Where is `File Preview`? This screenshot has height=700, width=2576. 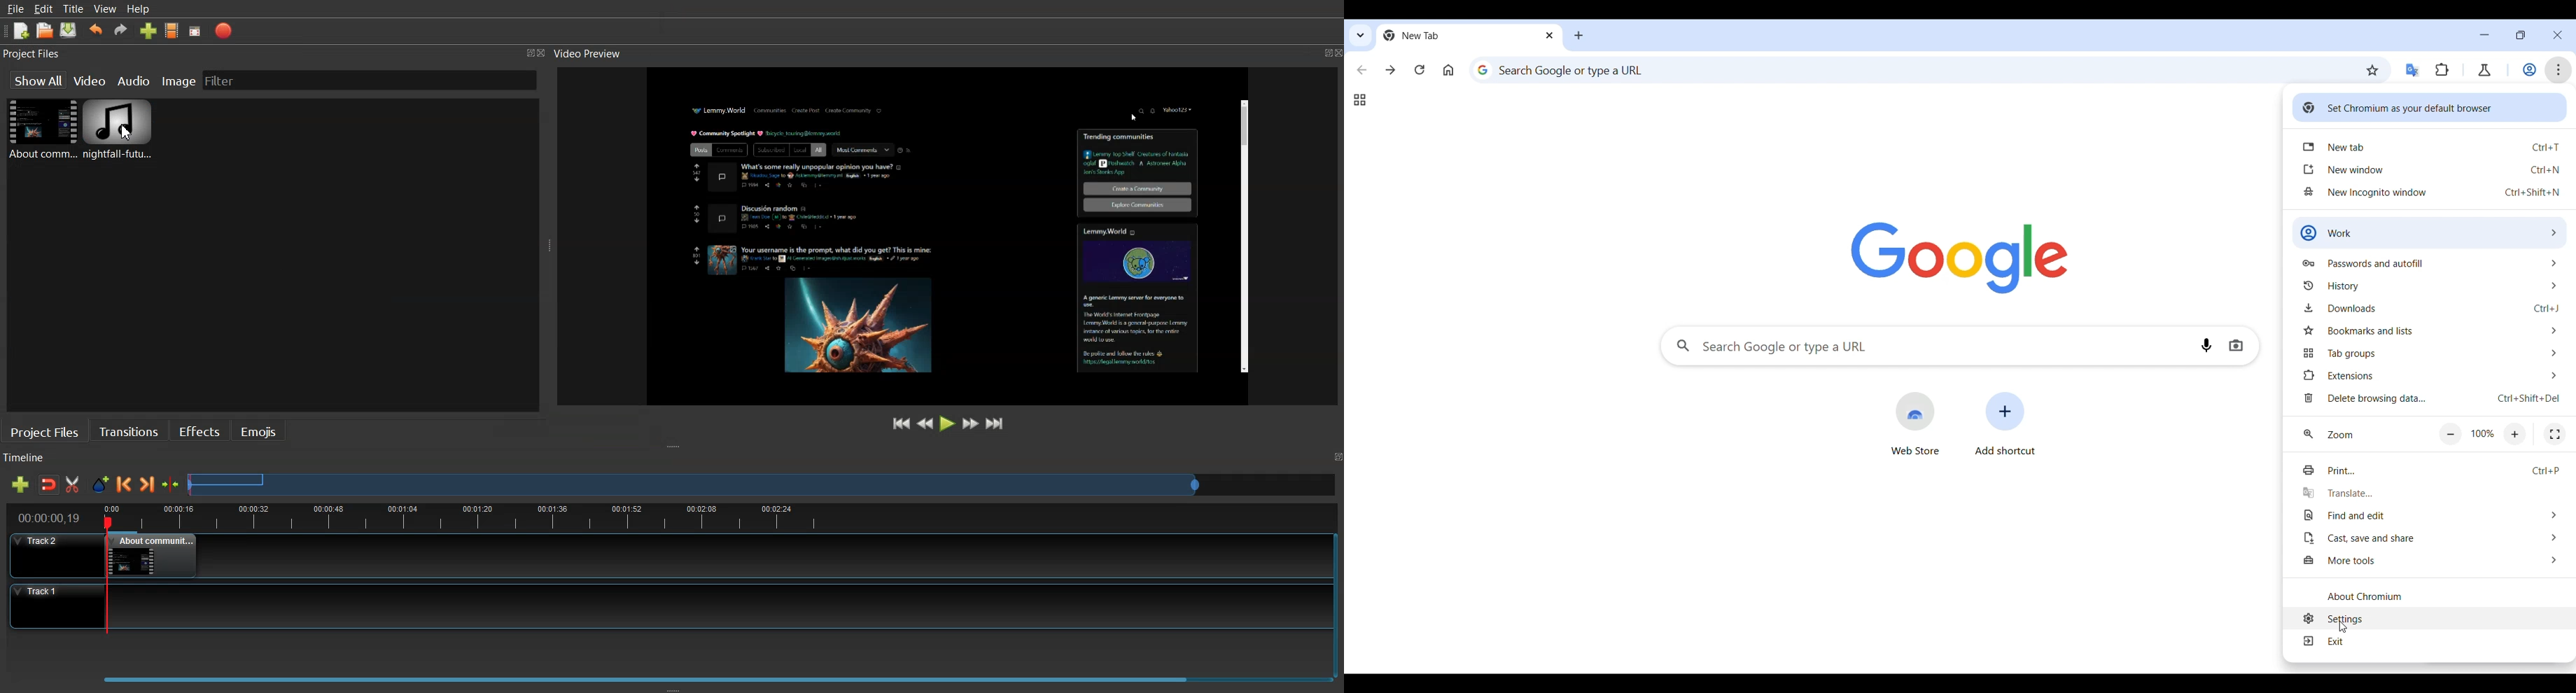 File Preview is located at coordinates (927, 232).